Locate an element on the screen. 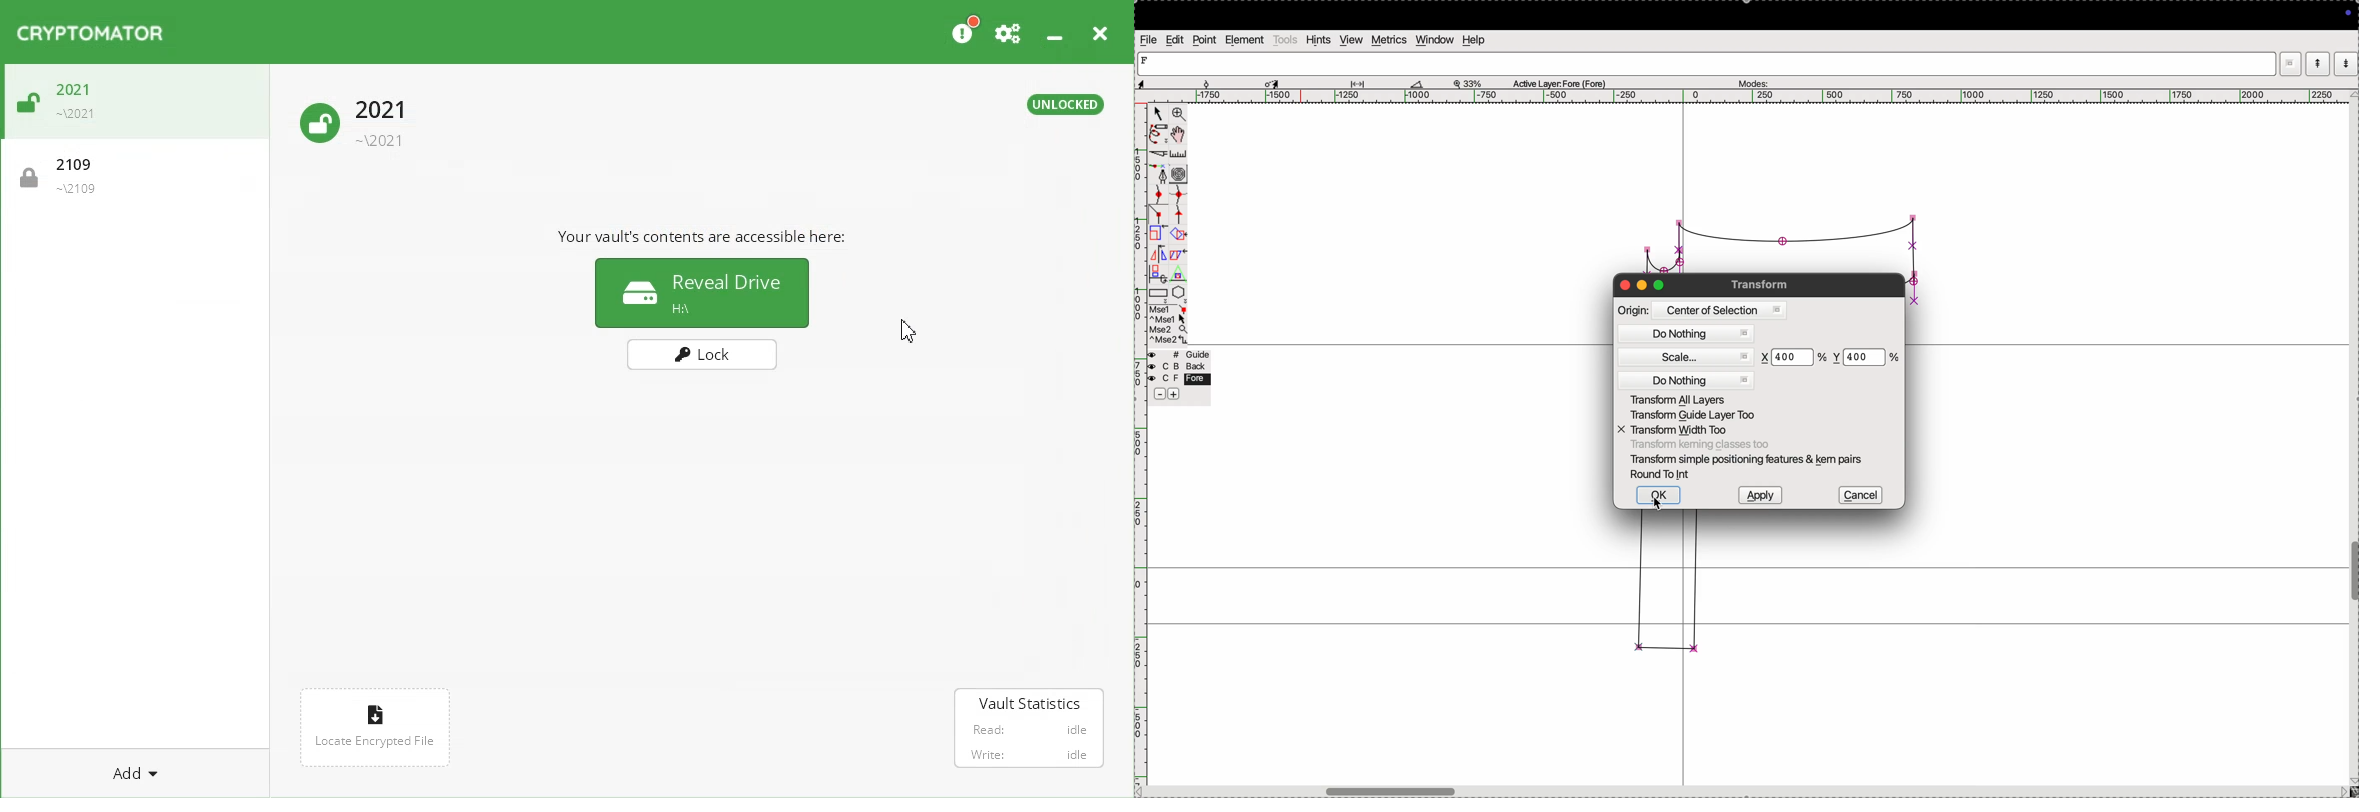 This screenshot has height=812, width=2380. x co-ordinate is located at coordinates (1766, 358).